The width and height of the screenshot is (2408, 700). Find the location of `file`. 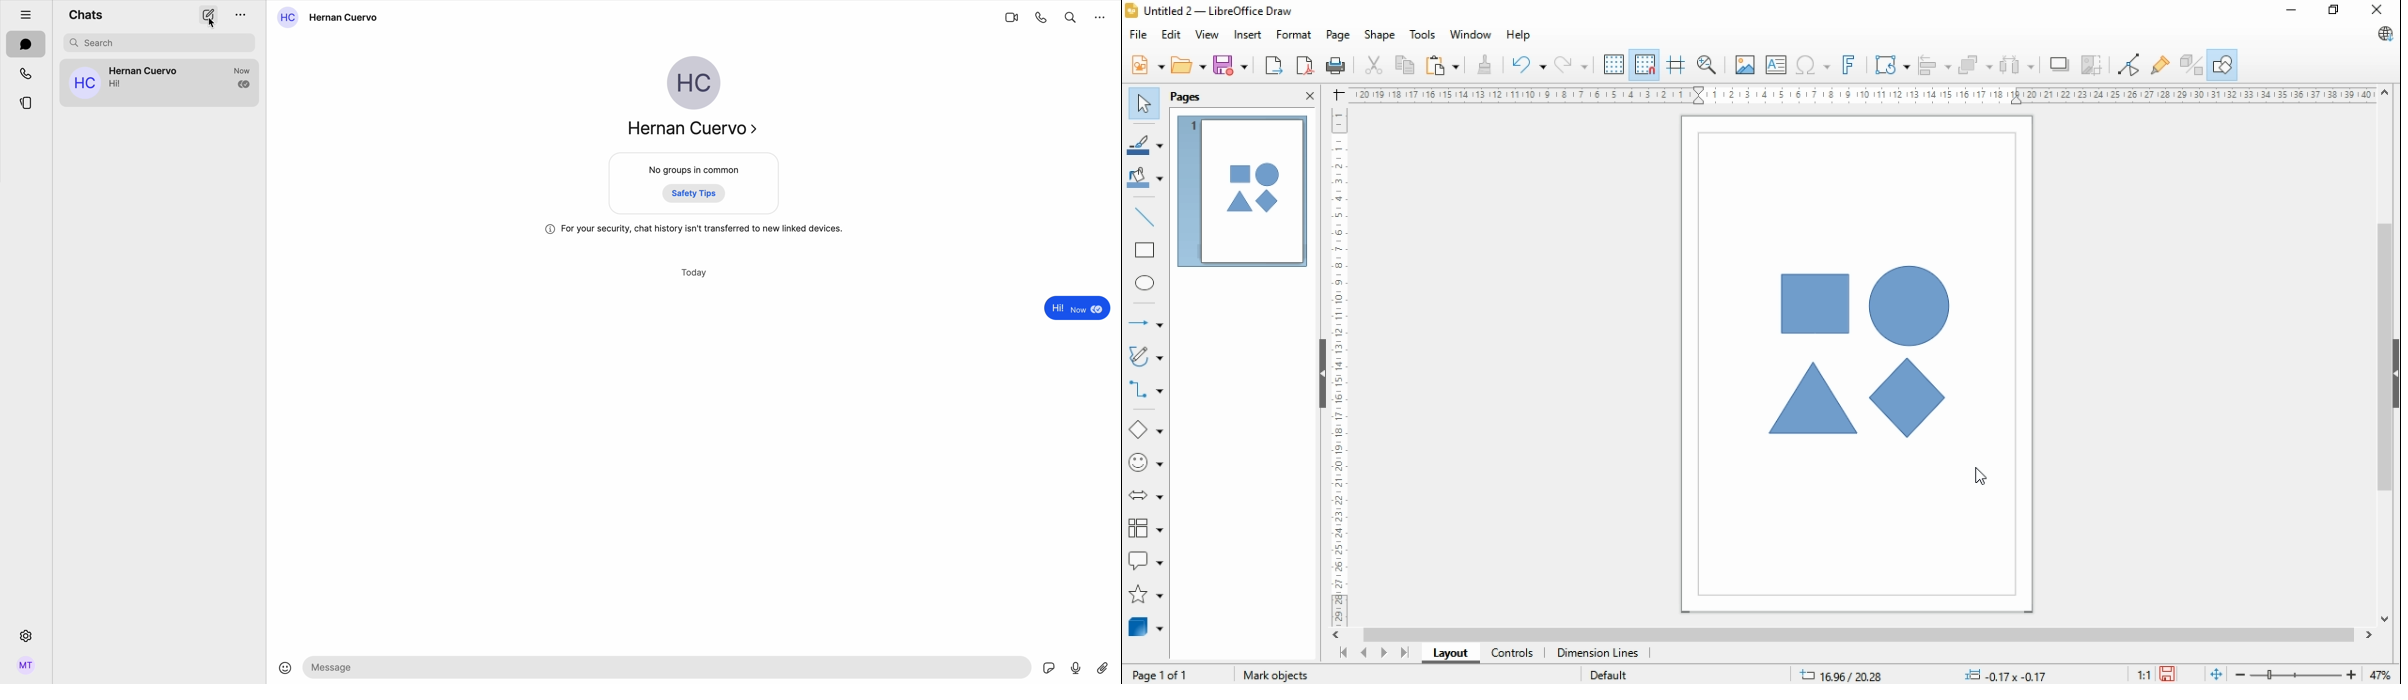

file is located at coordinates (1139, 34).